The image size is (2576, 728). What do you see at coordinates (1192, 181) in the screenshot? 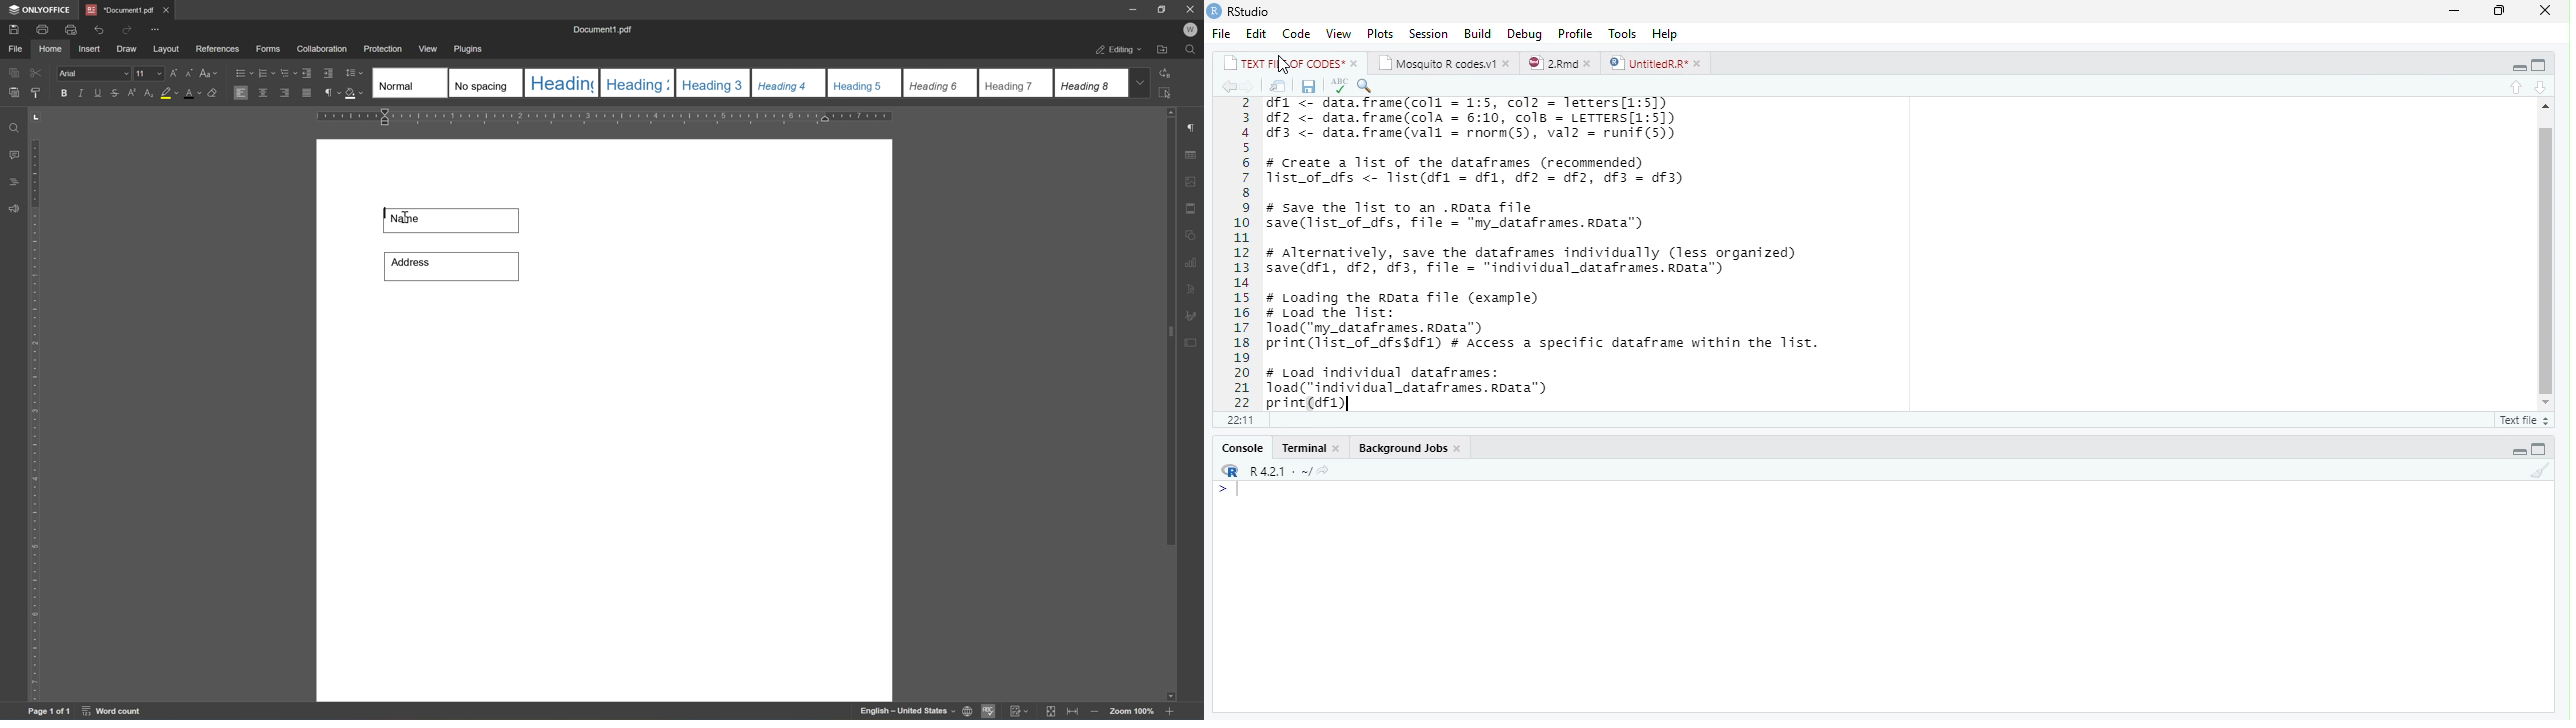
I see `image settings` at bounding box center [1192, 181].